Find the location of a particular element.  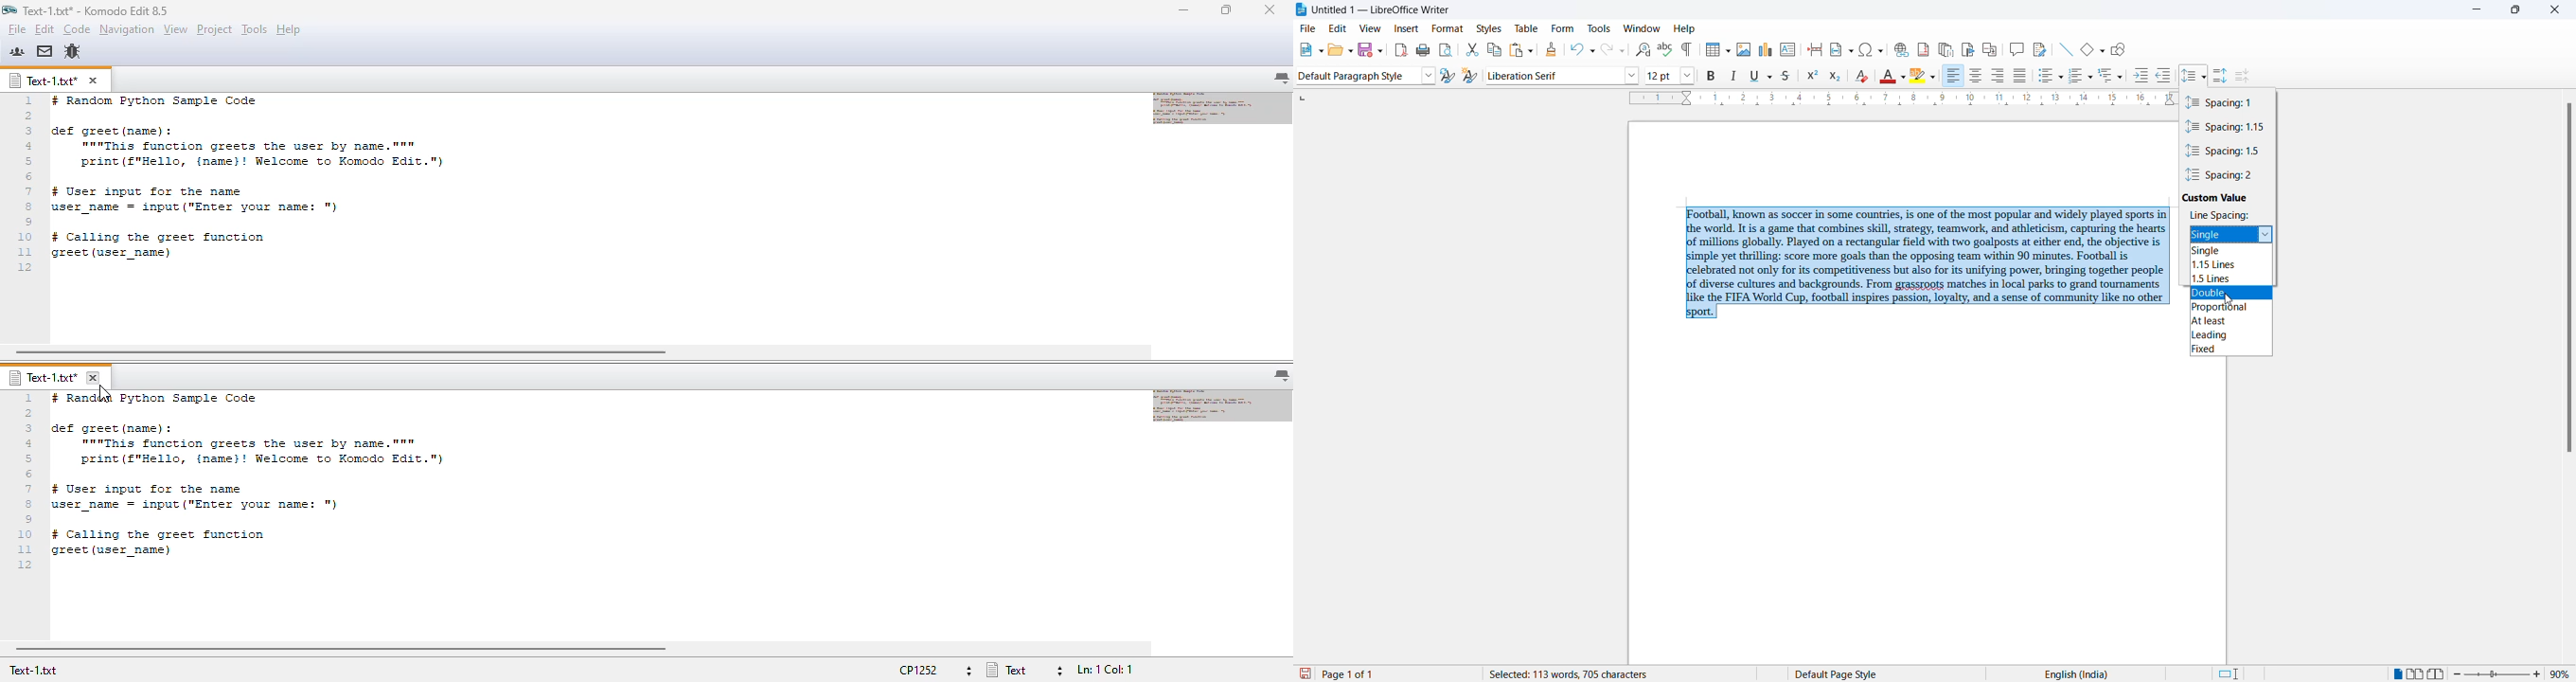

proportional is located at coordinates (2232, 308).